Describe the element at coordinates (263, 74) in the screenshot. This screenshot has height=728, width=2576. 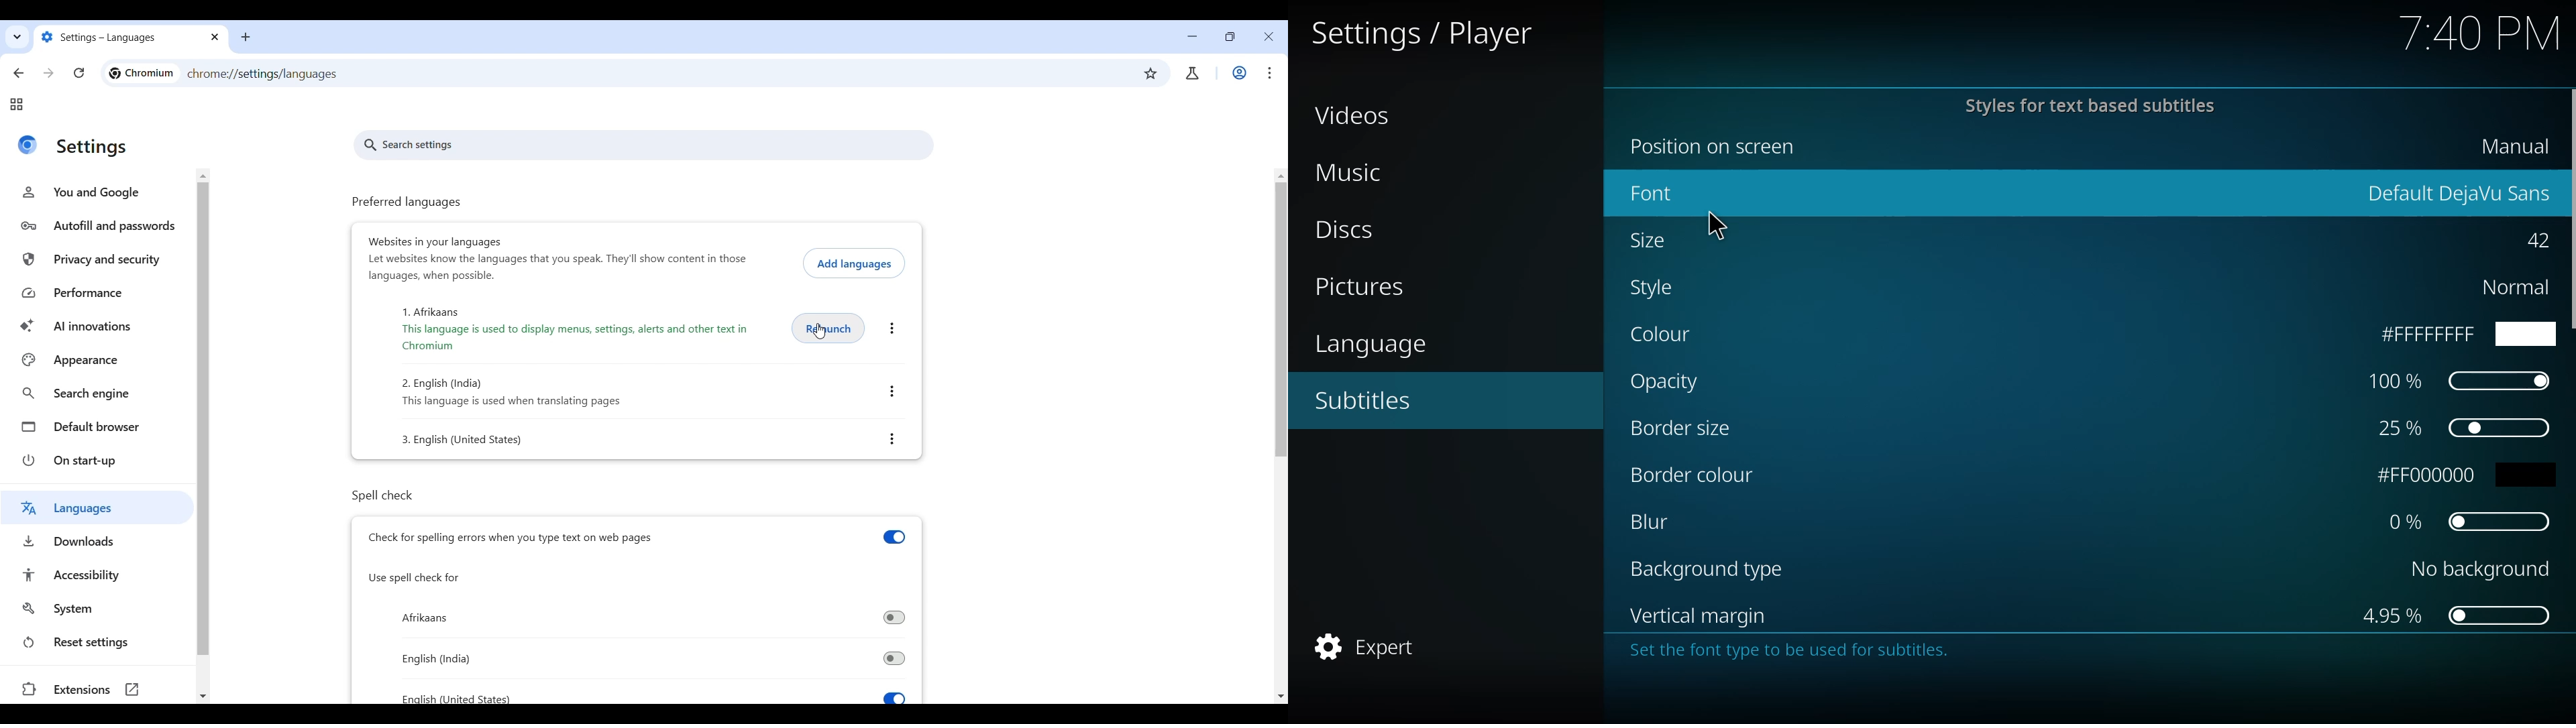
I see `Web link of page` at that location.